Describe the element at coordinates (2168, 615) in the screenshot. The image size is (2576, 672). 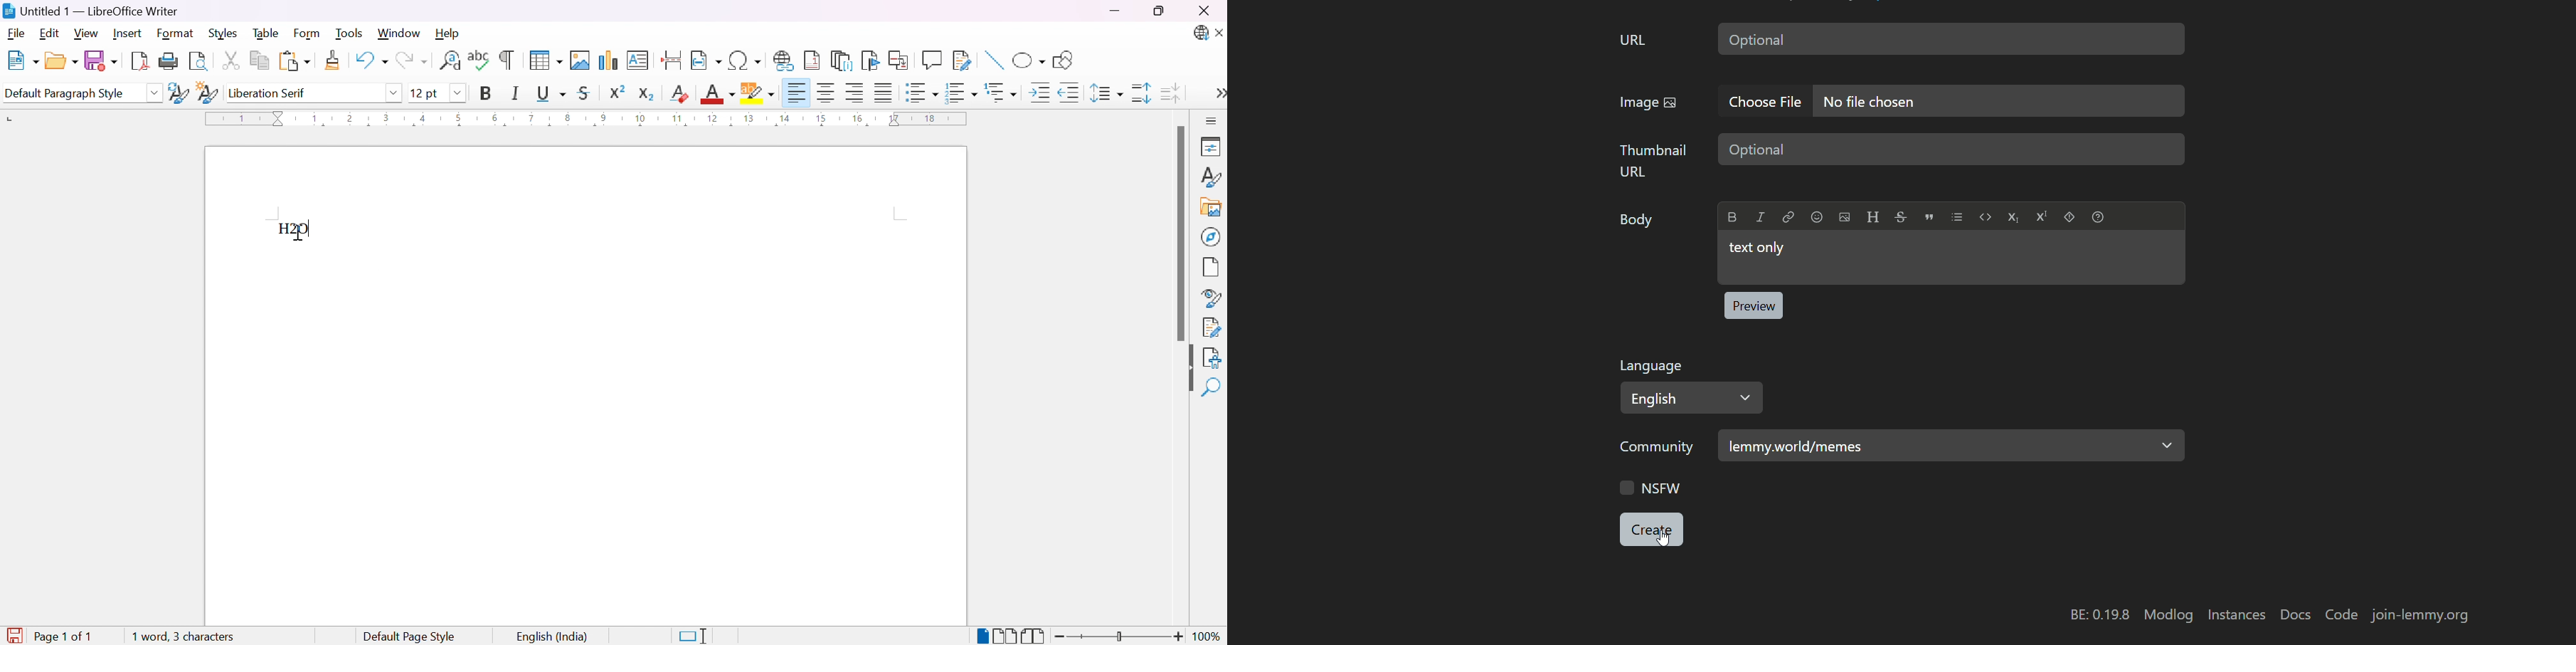
I see `modlog` at that location.